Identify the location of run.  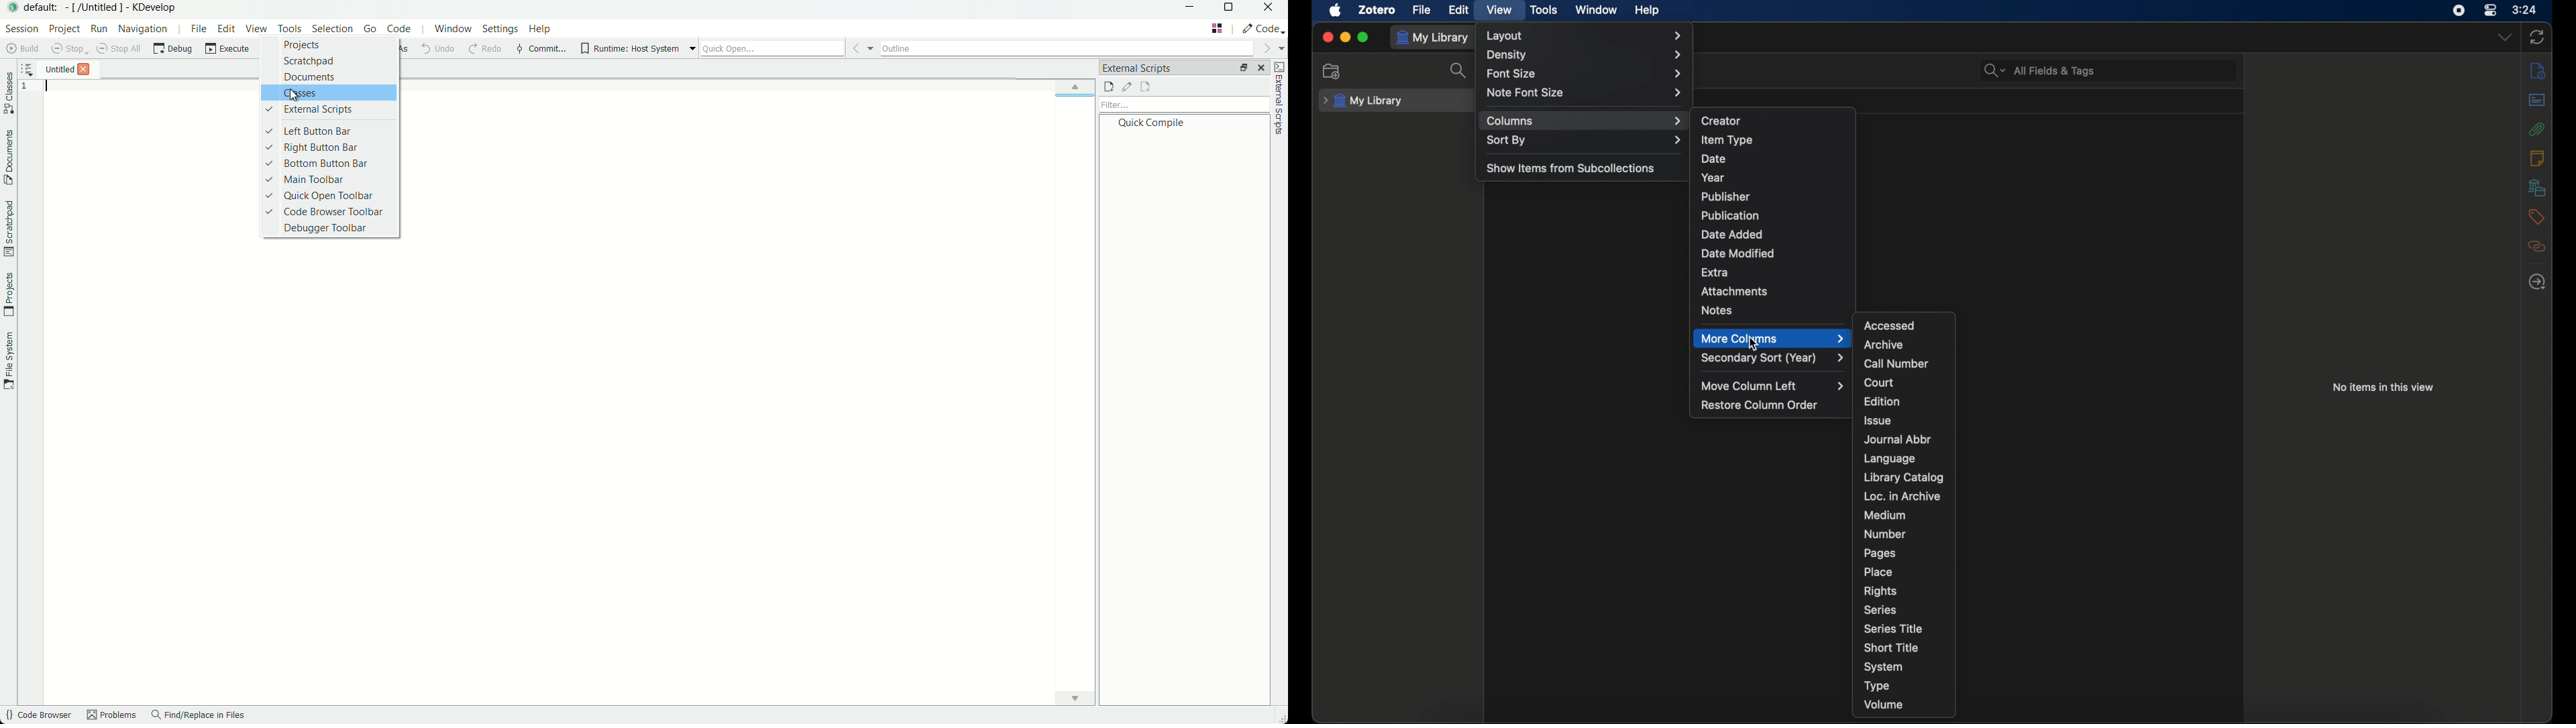
(97, 31).